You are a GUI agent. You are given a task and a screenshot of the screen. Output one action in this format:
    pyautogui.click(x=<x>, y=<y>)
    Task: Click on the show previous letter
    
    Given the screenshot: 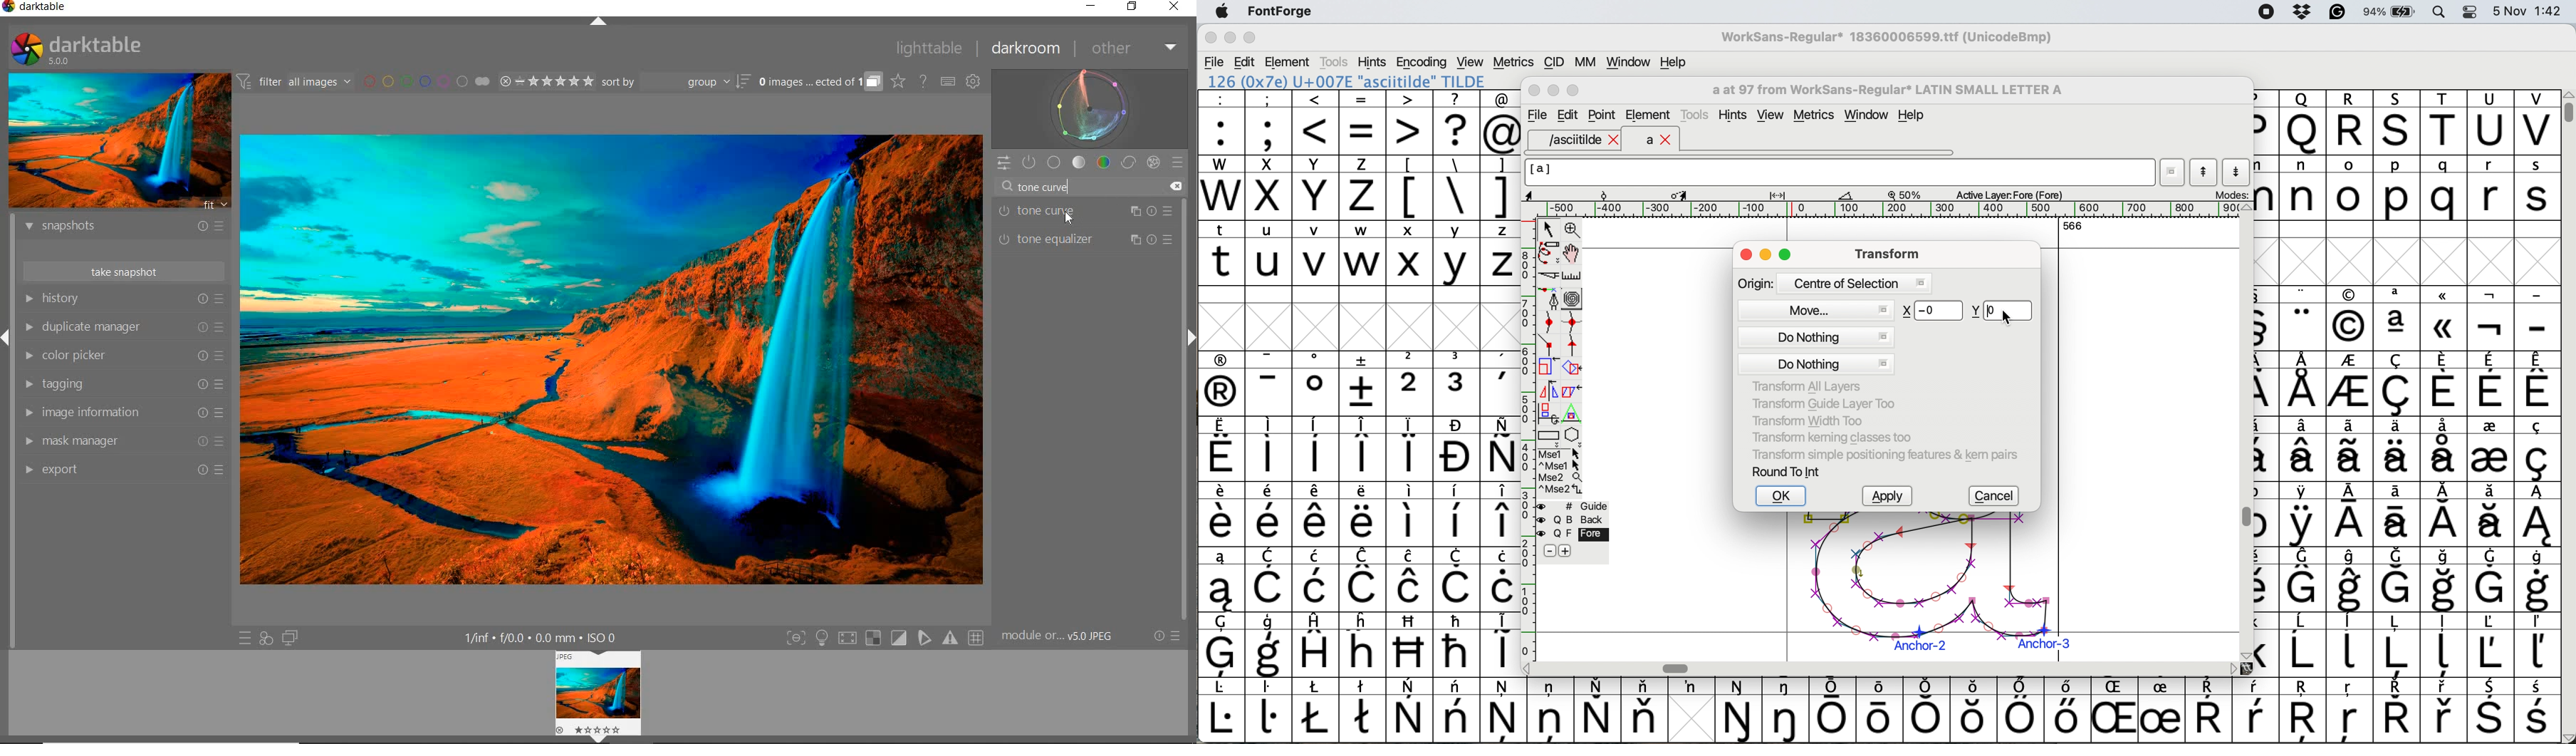 What is the action you would take?
    pyautogui.click(x=2204, y=172)
    